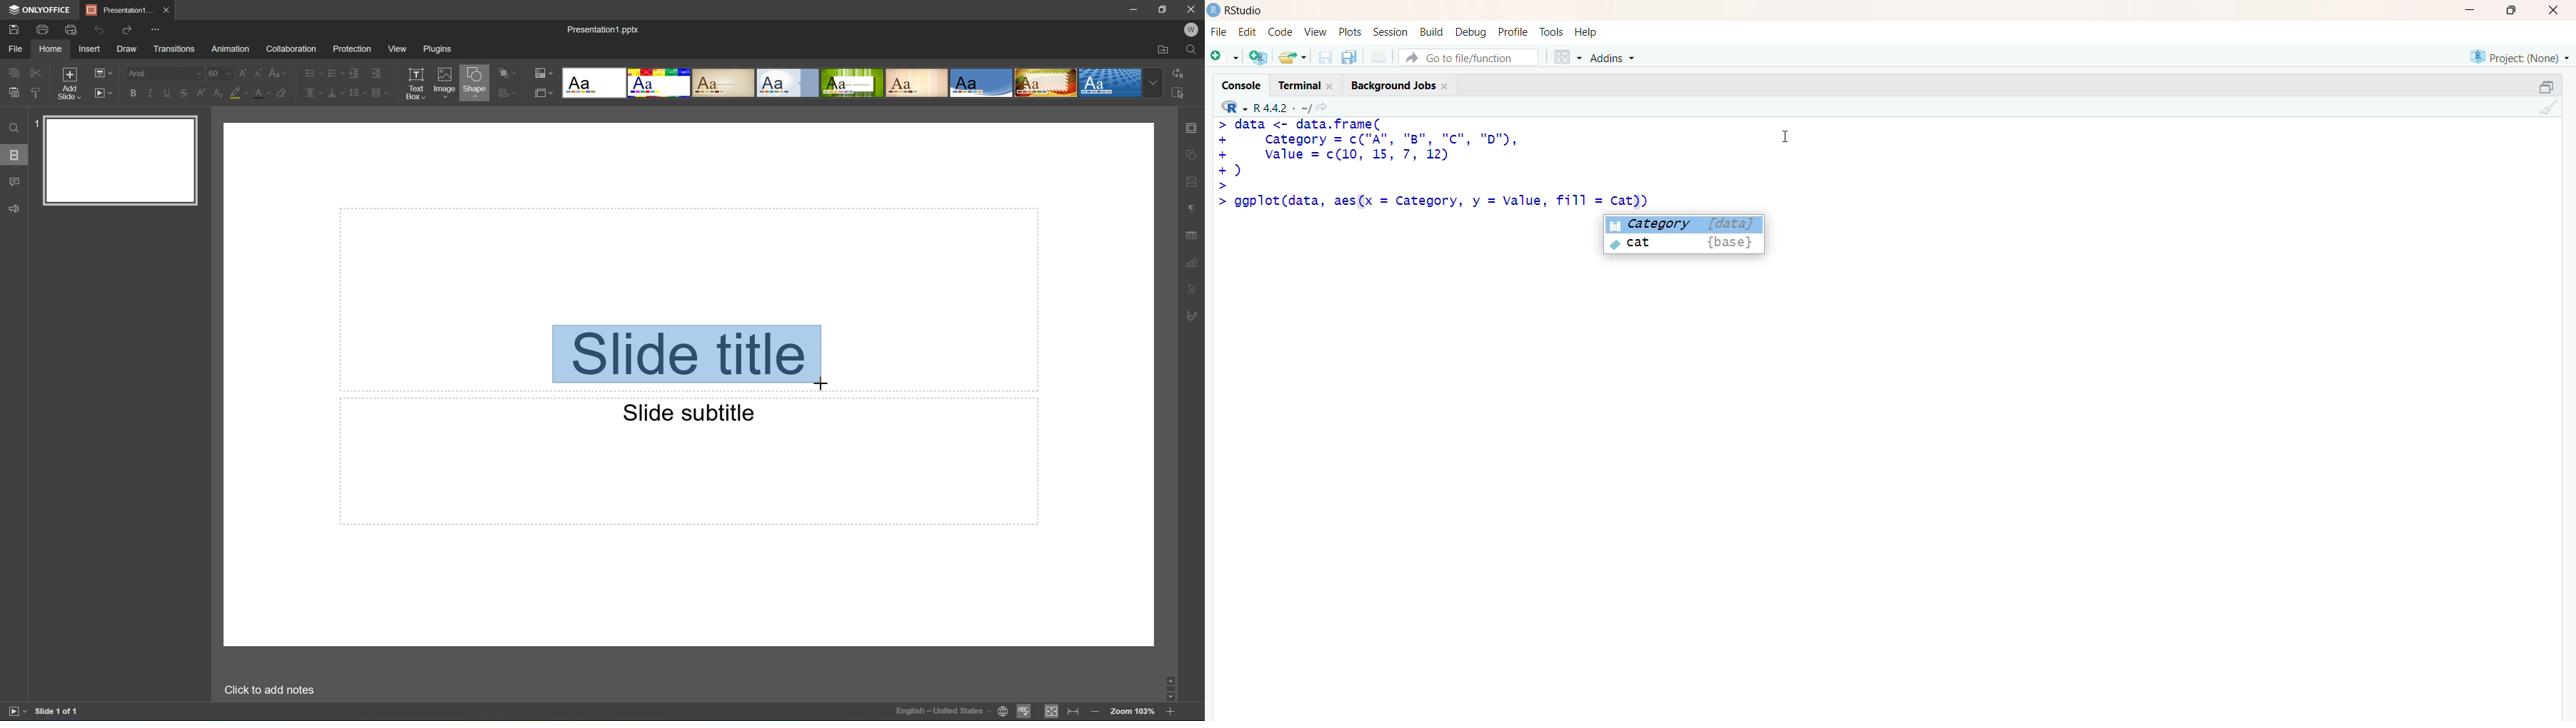  Describe the element at coordinates (67, 82) in the screenshot. I see `Add slide` at that location.